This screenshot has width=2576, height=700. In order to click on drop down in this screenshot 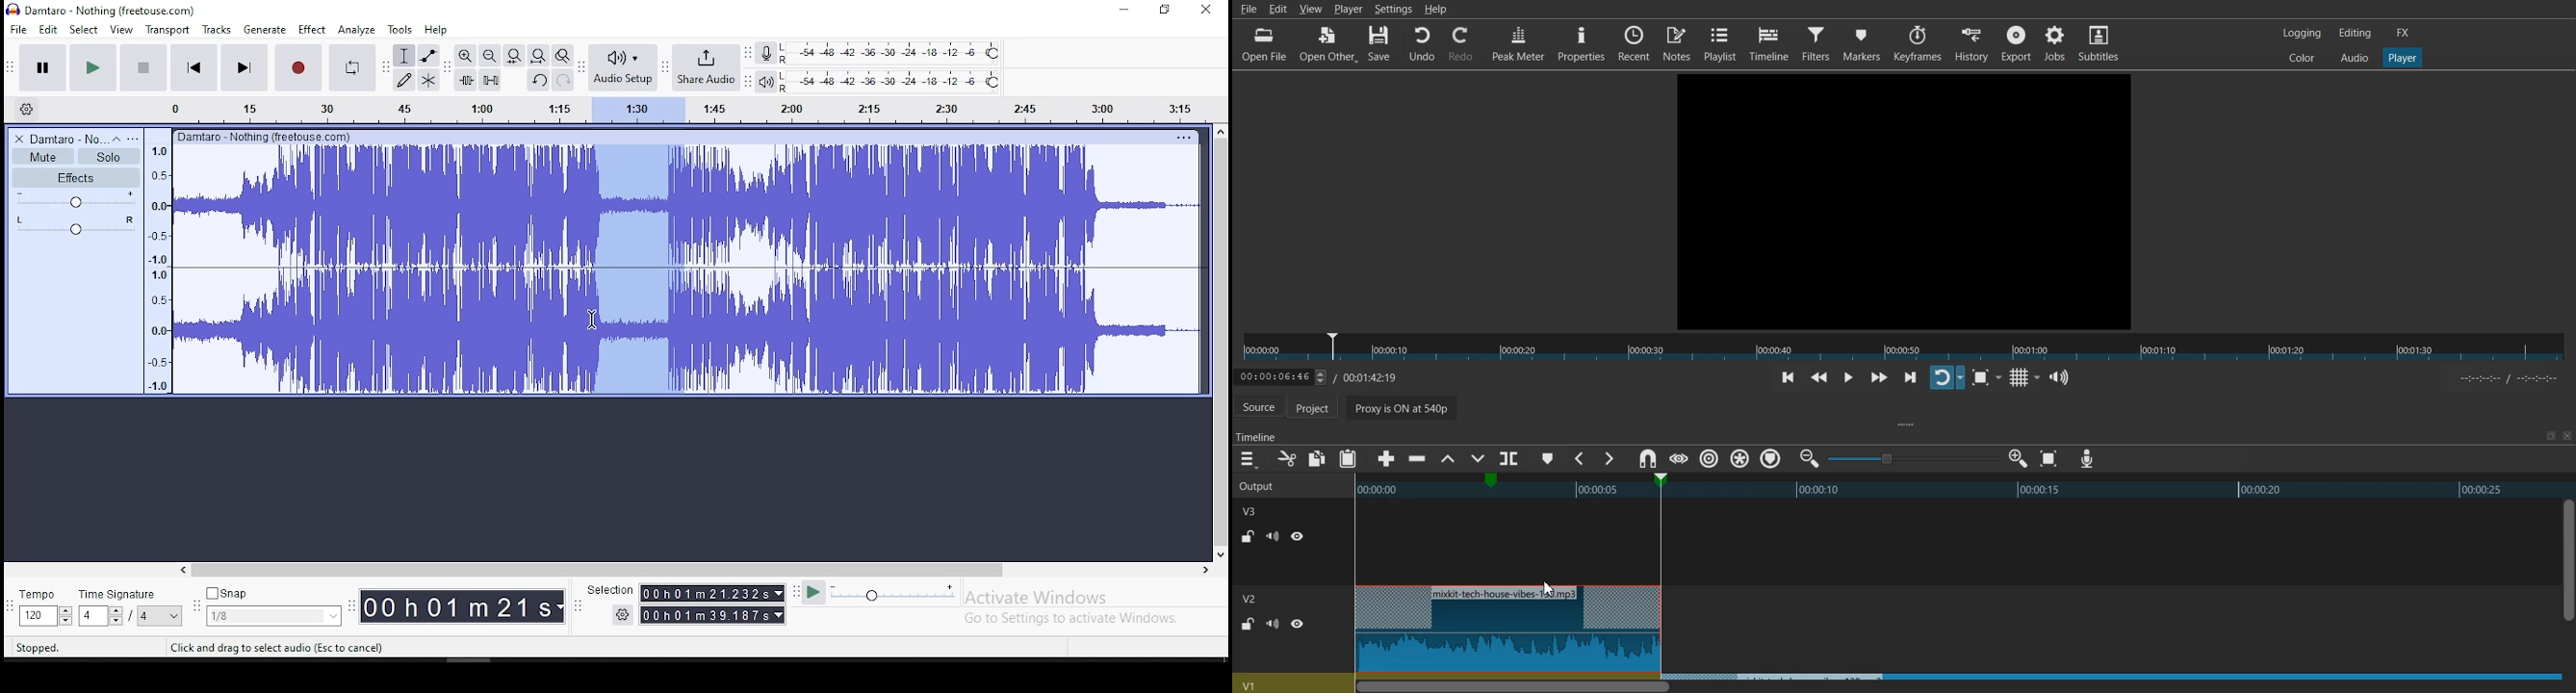, I will do `click(175, 616)`.